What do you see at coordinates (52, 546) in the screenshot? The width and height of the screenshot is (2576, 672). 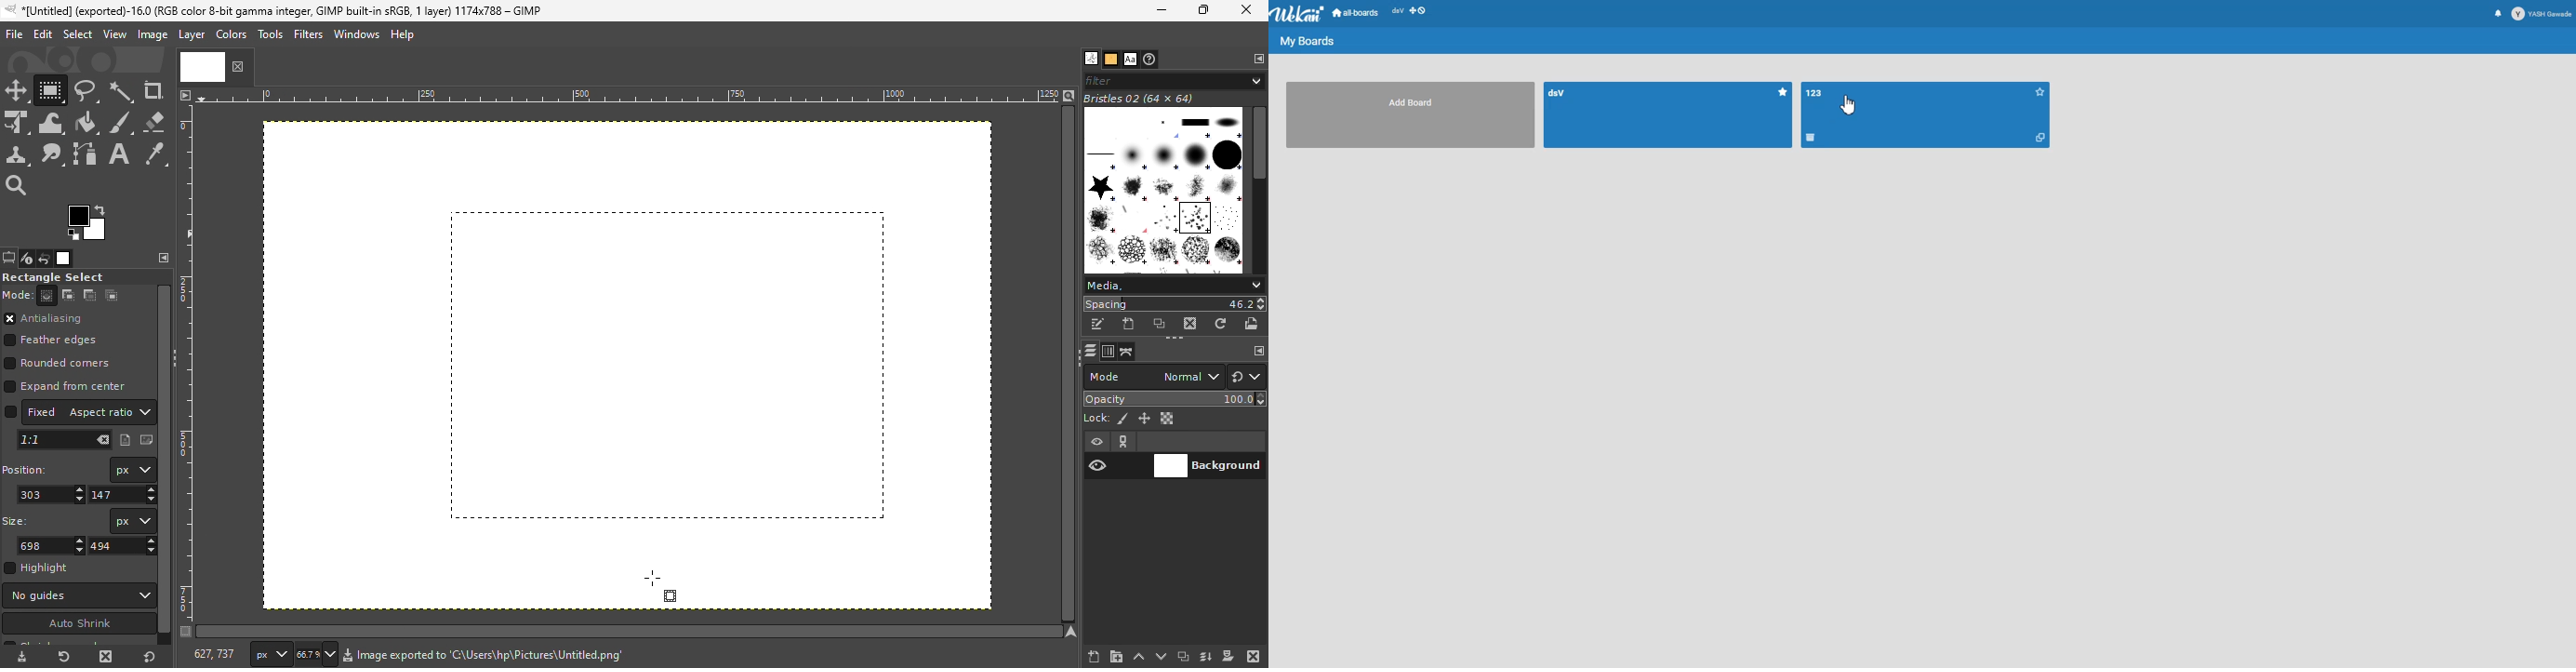 I see `698` at bounding box center [52, 546].